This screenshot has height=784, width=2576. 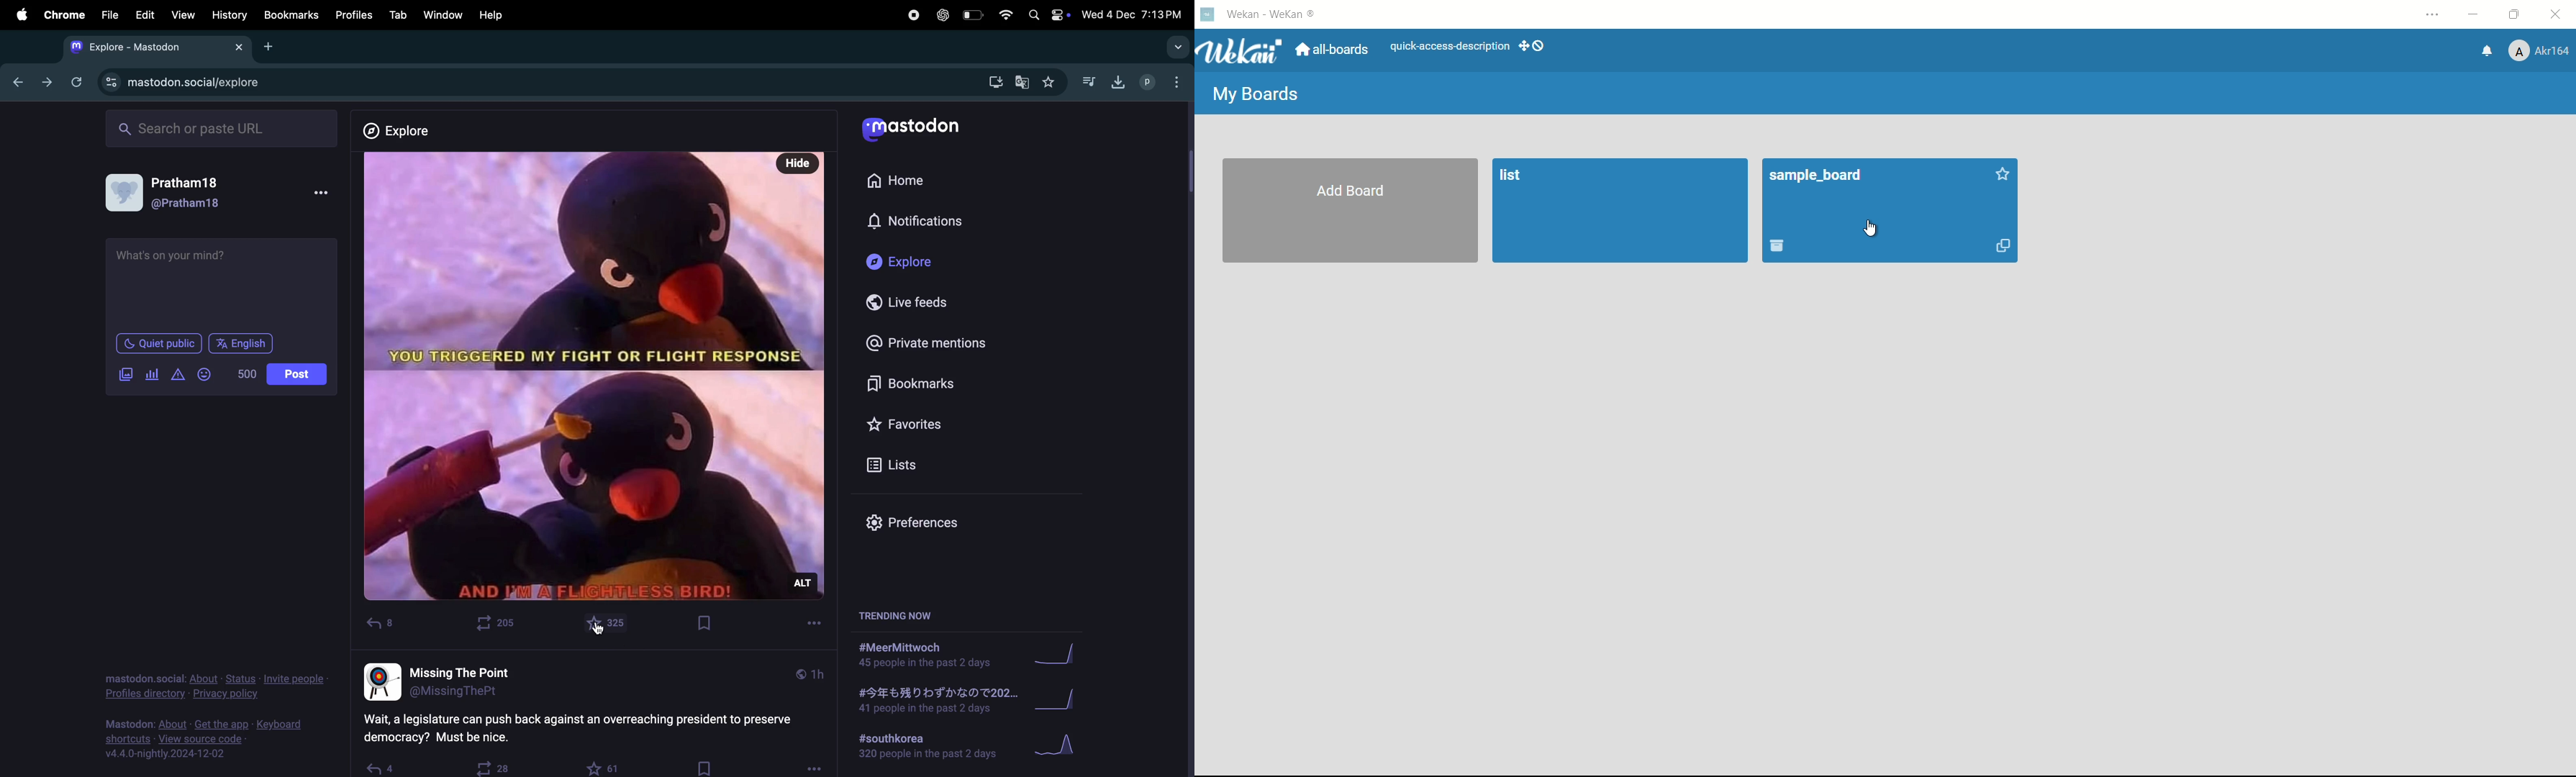 I want to click on chrome, so click(x=65, y=17).